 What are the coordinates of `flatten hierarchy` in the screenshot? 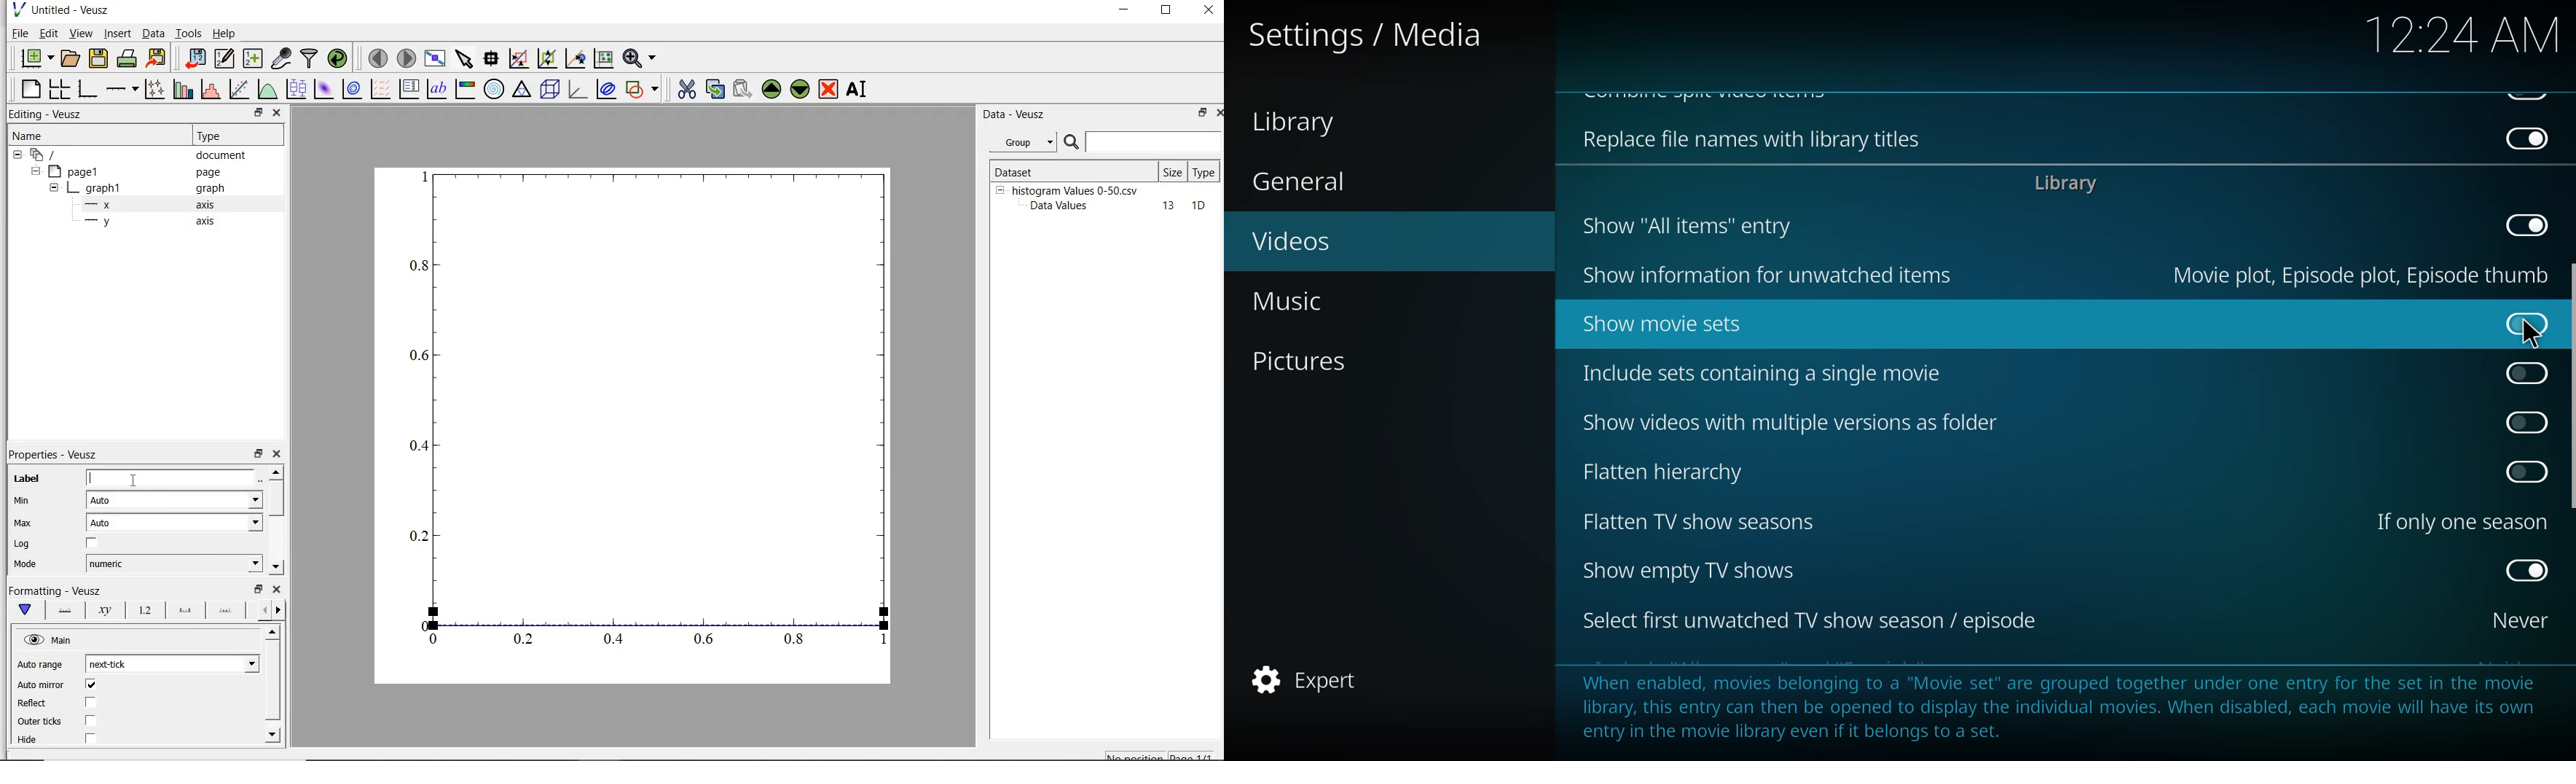 It's located at (1665, 471).